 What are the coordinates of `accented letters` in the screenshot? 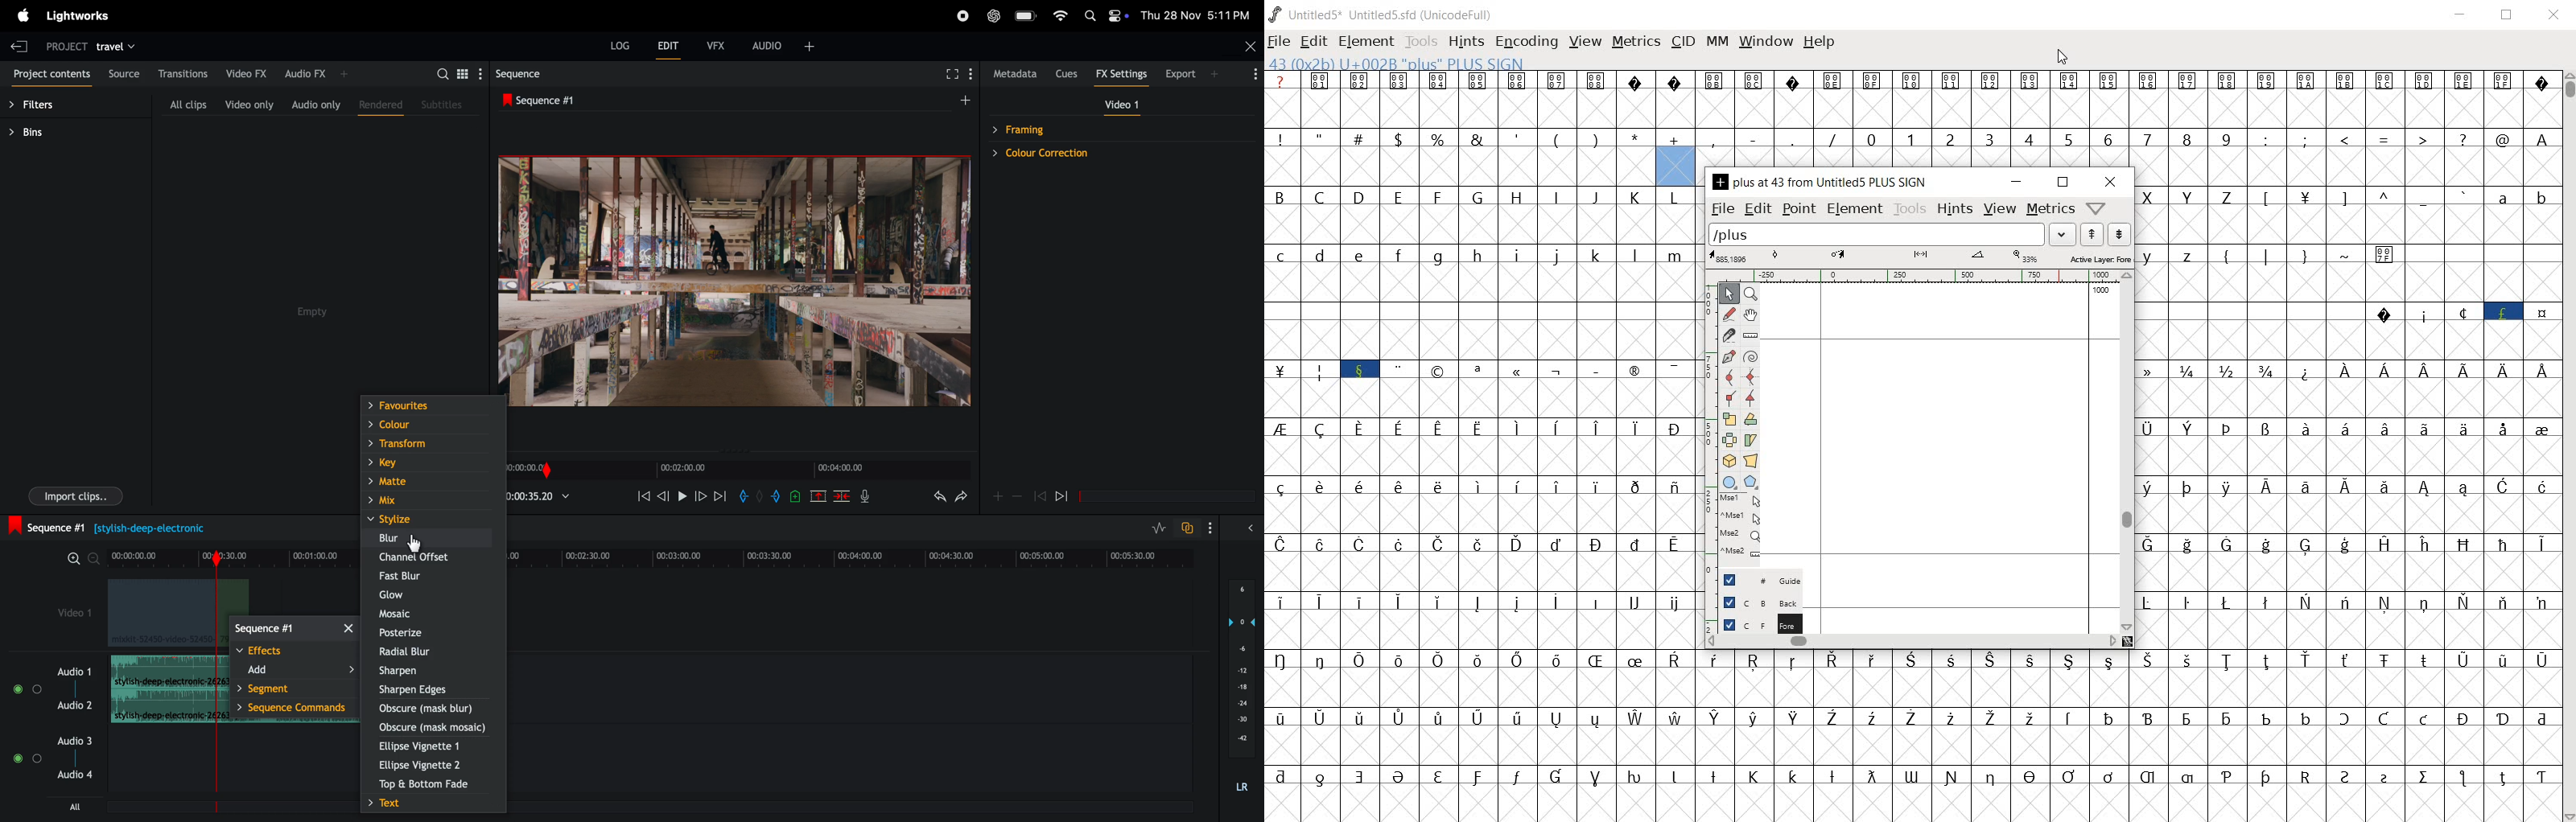 It's located at (1658, 738).